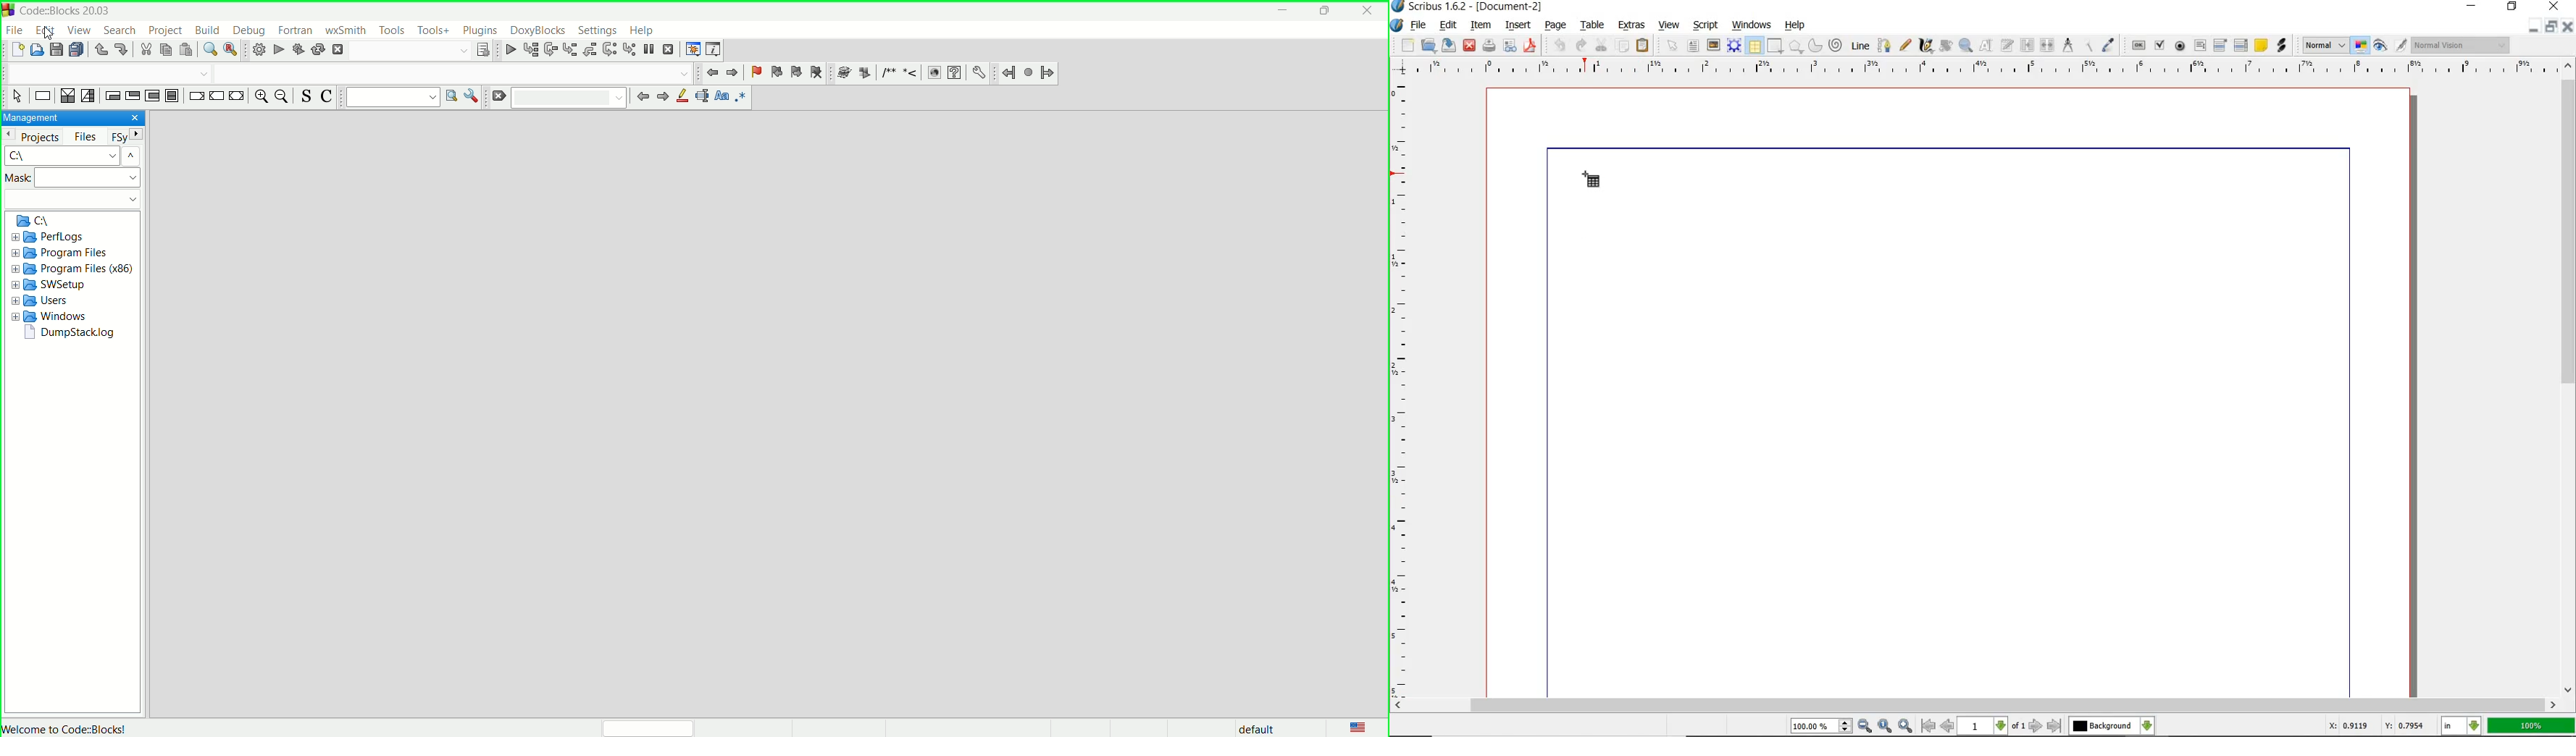  What do you see at coordinates (1945, 47) in the screenshot?
I see `rotate item` at bounding box center [1945, 47].